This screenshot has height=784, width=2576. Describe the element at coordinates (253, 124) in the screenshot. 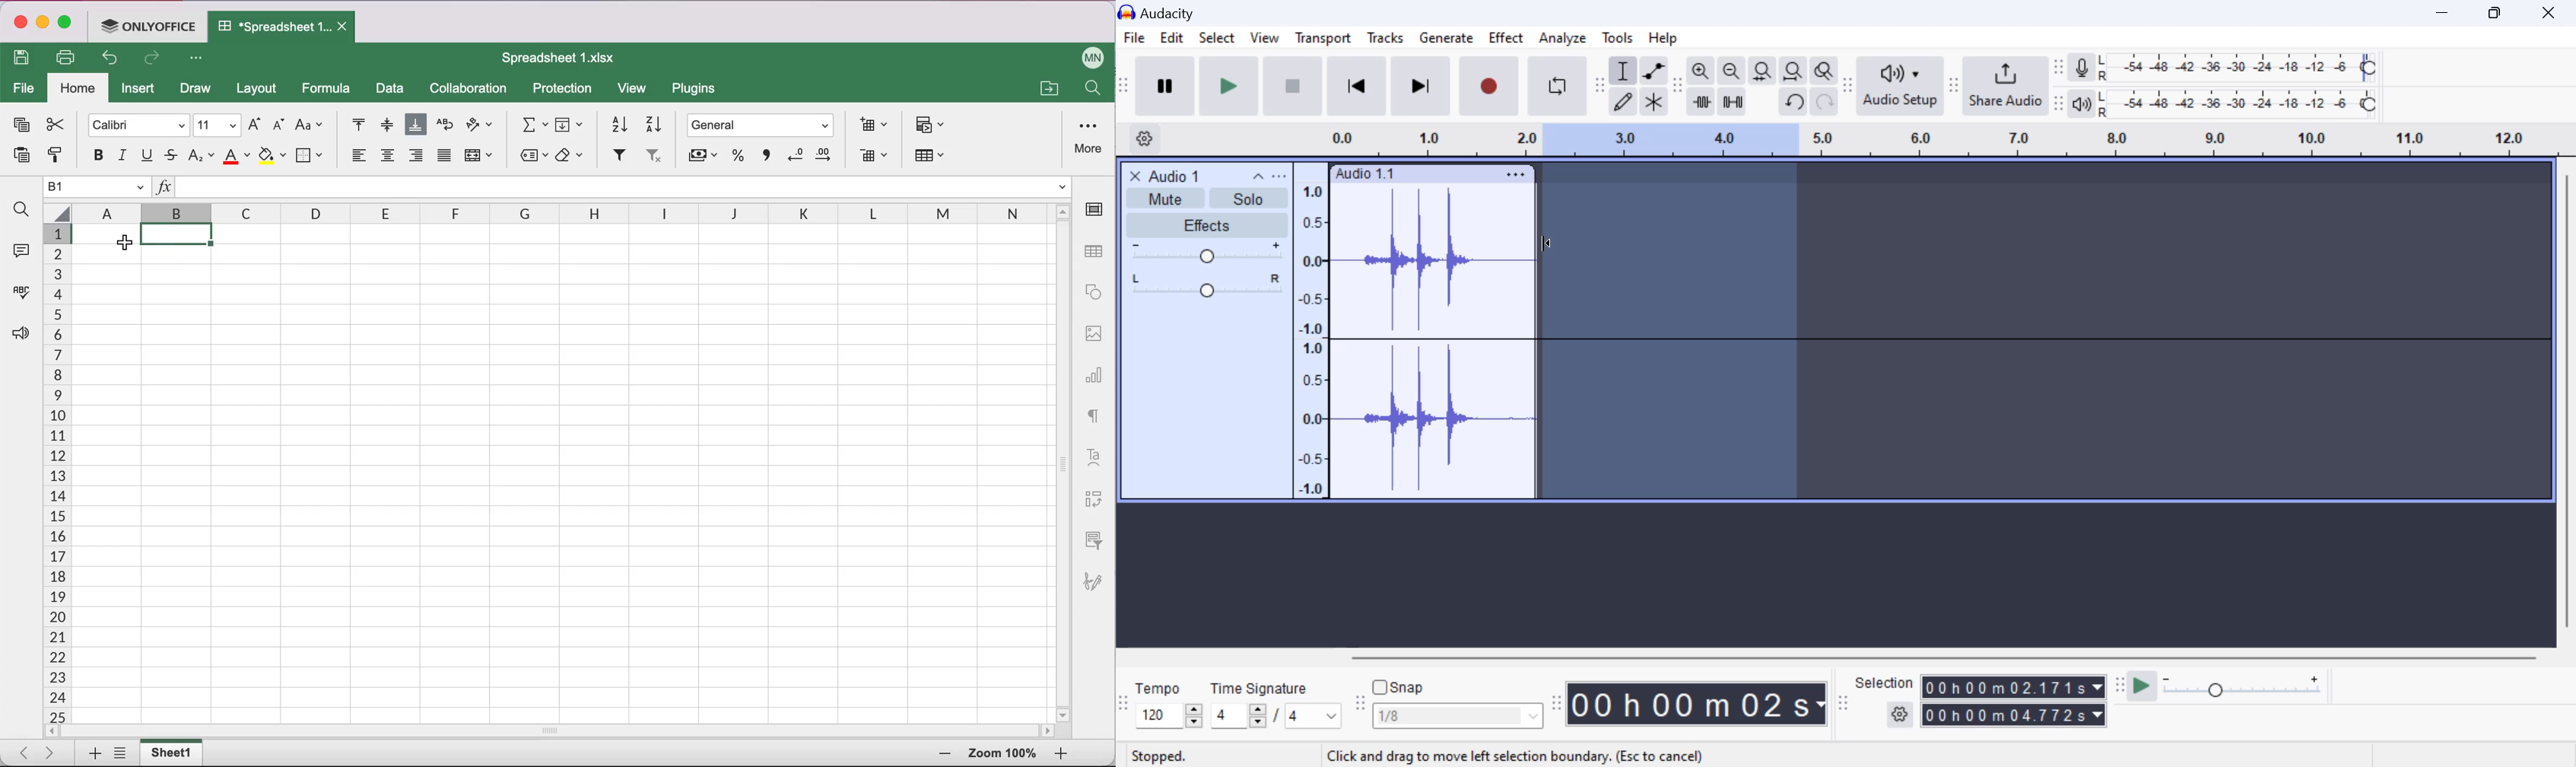

I see `increment font size` at that location.